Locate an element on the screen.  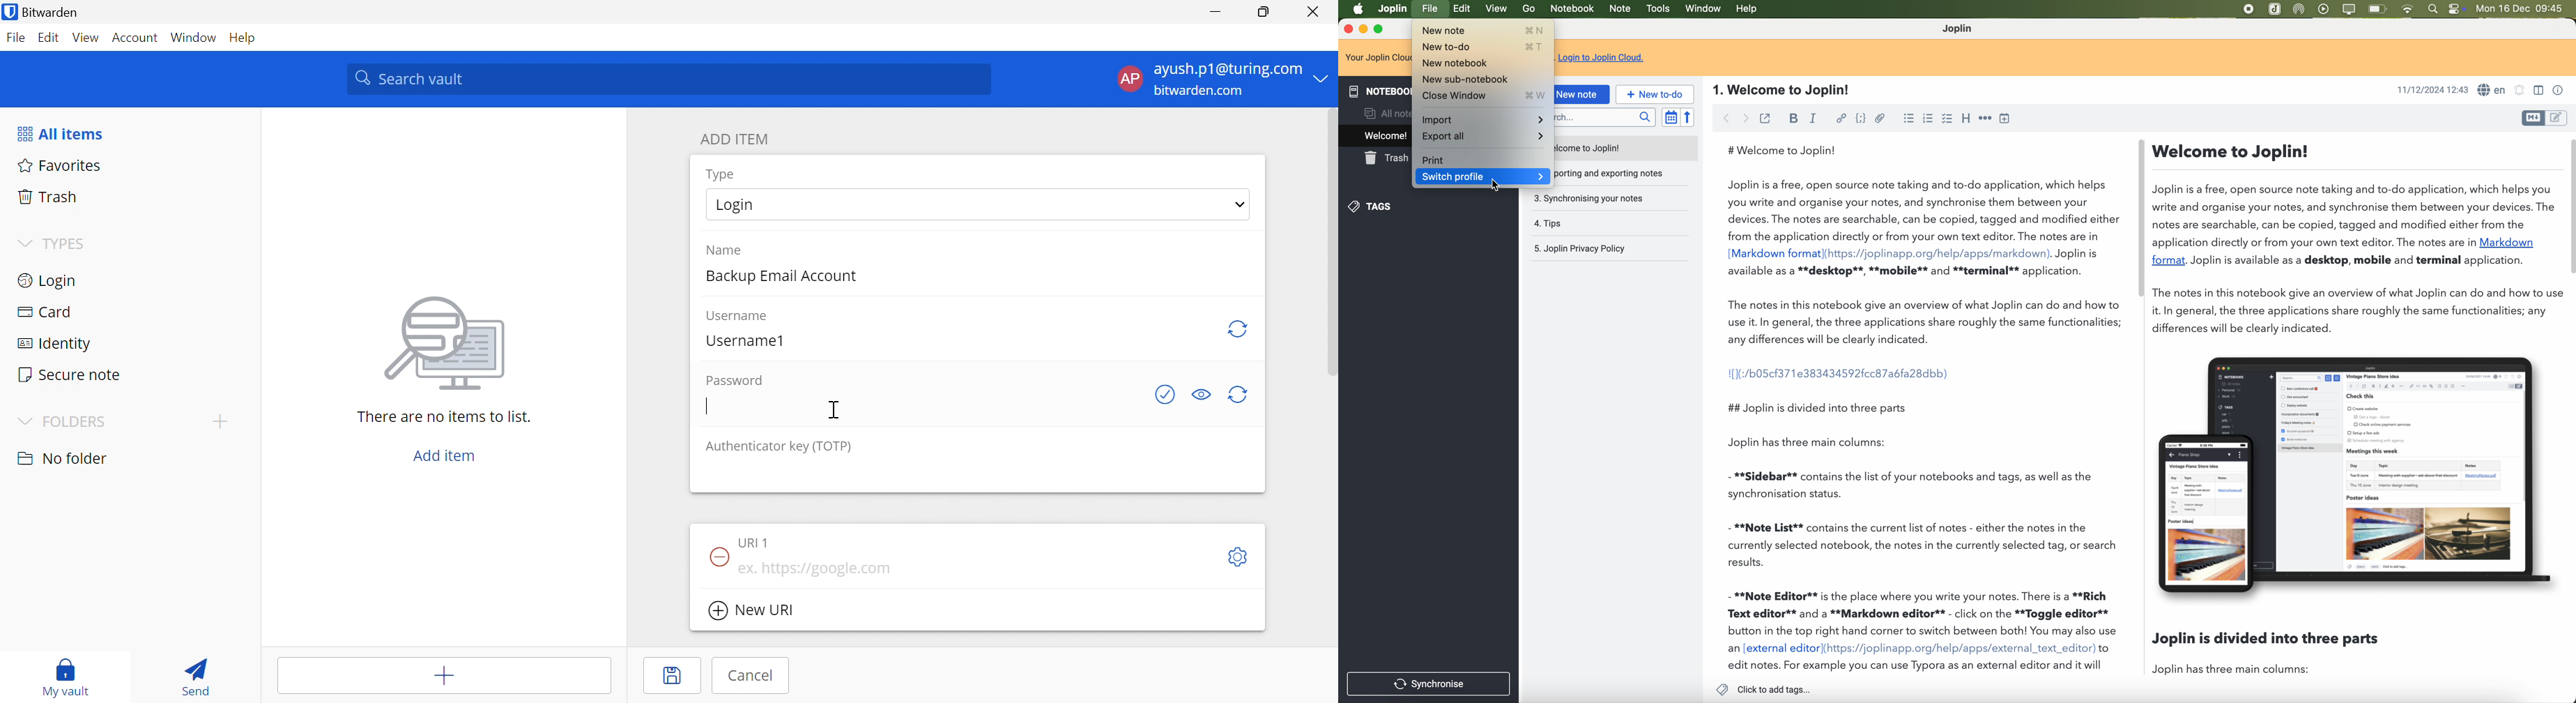
ayush.p1@gmail.com is located at coordinates (1226, 69).